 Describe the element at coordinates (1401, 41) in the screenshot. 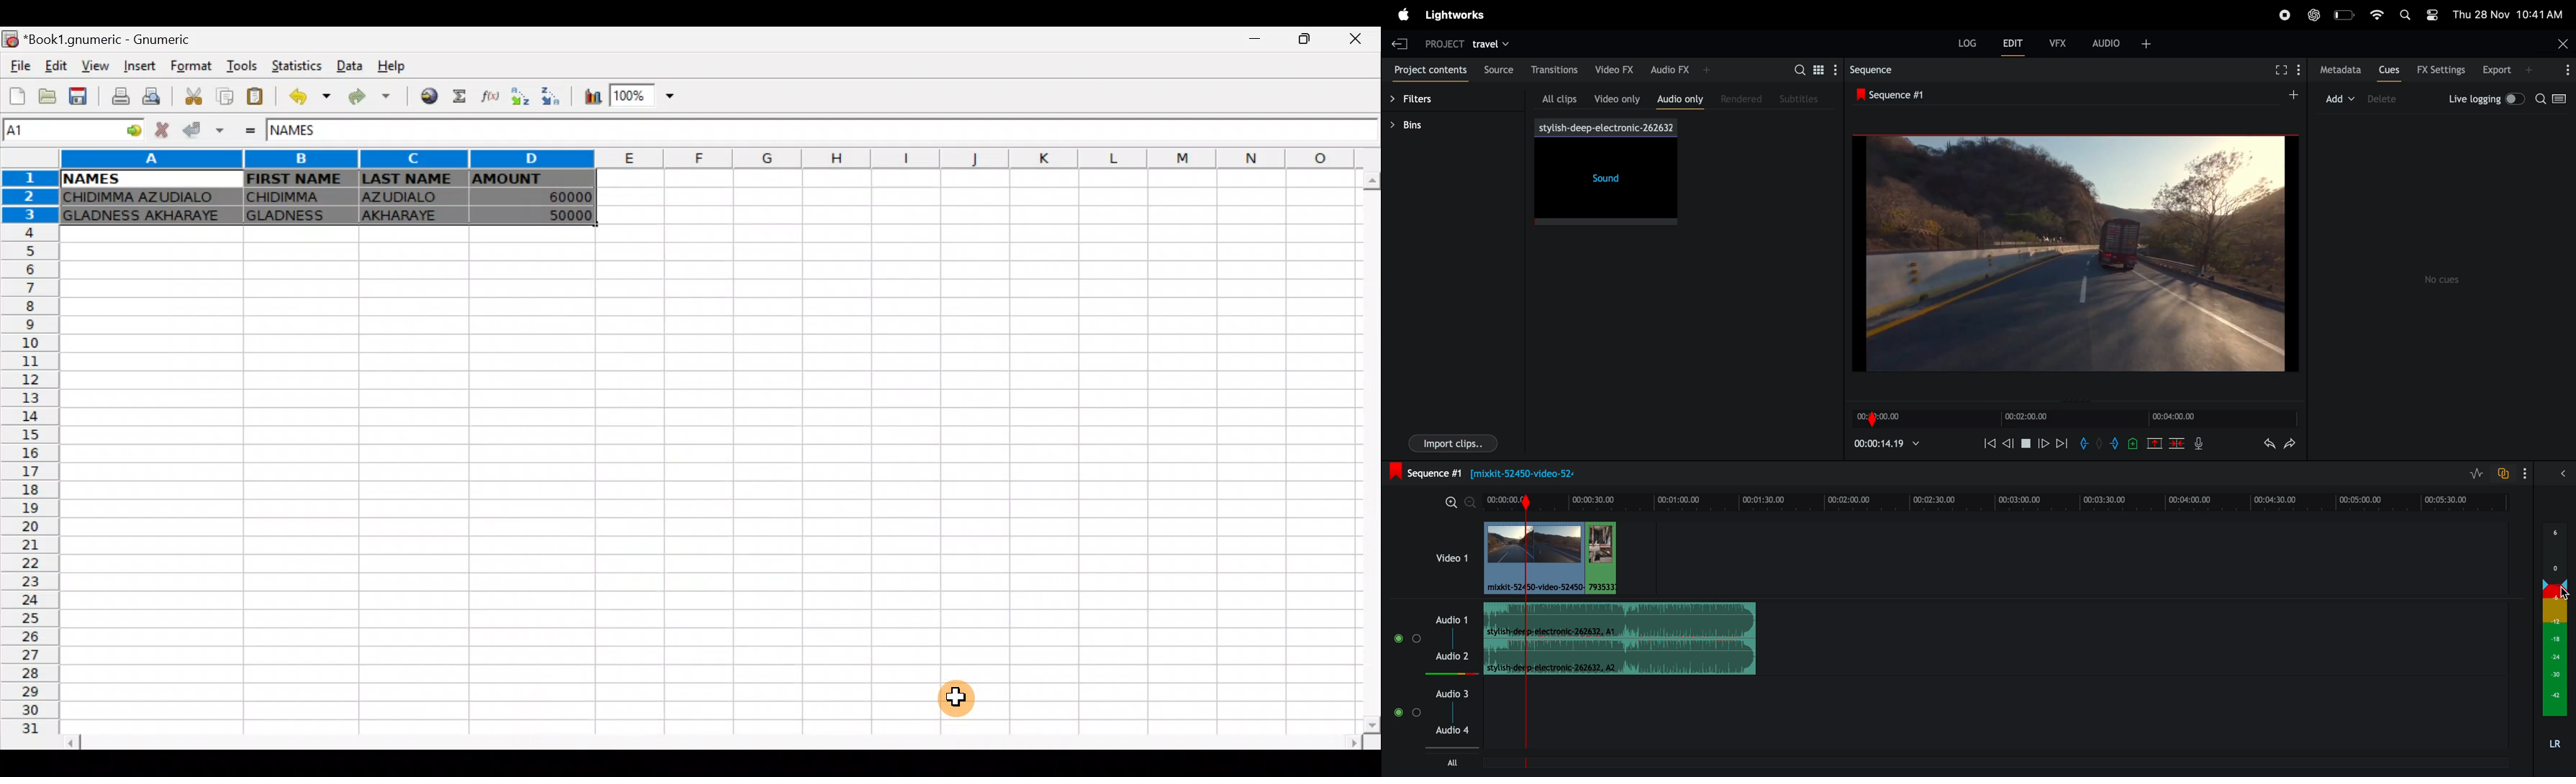

I see `exit` at that location.